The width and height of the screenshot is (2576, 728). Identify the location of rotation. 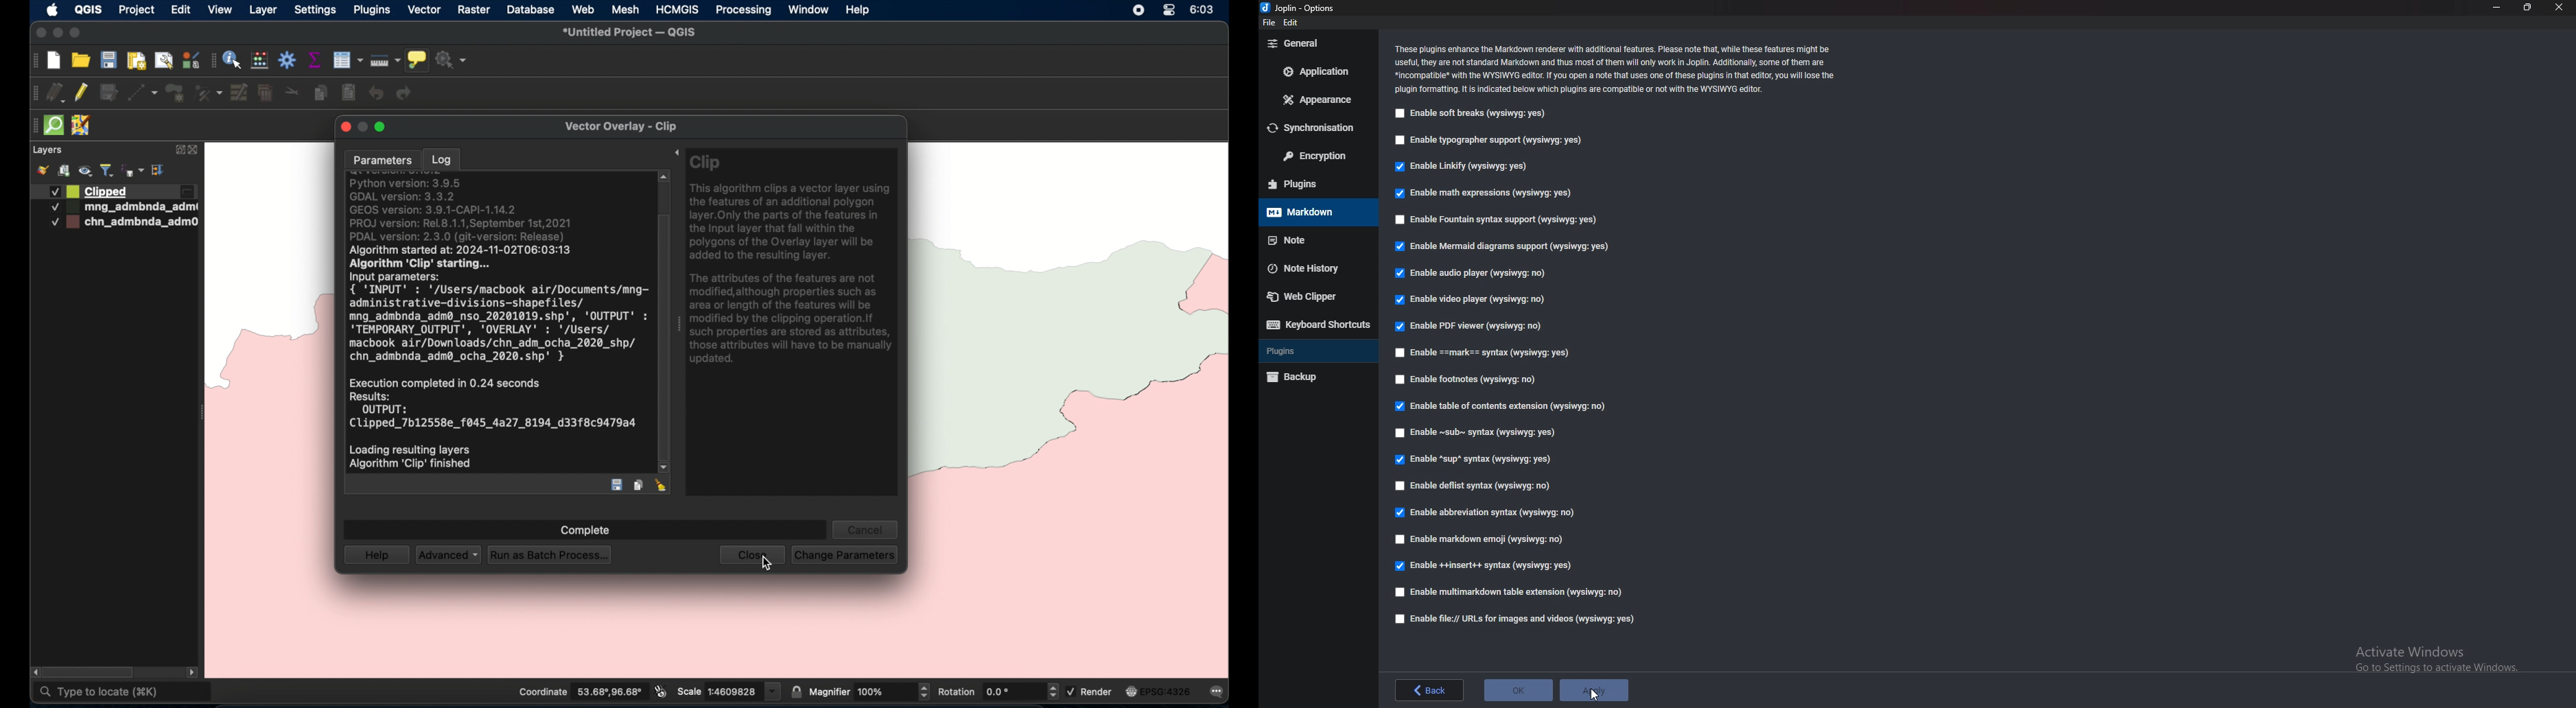
(997, 691).